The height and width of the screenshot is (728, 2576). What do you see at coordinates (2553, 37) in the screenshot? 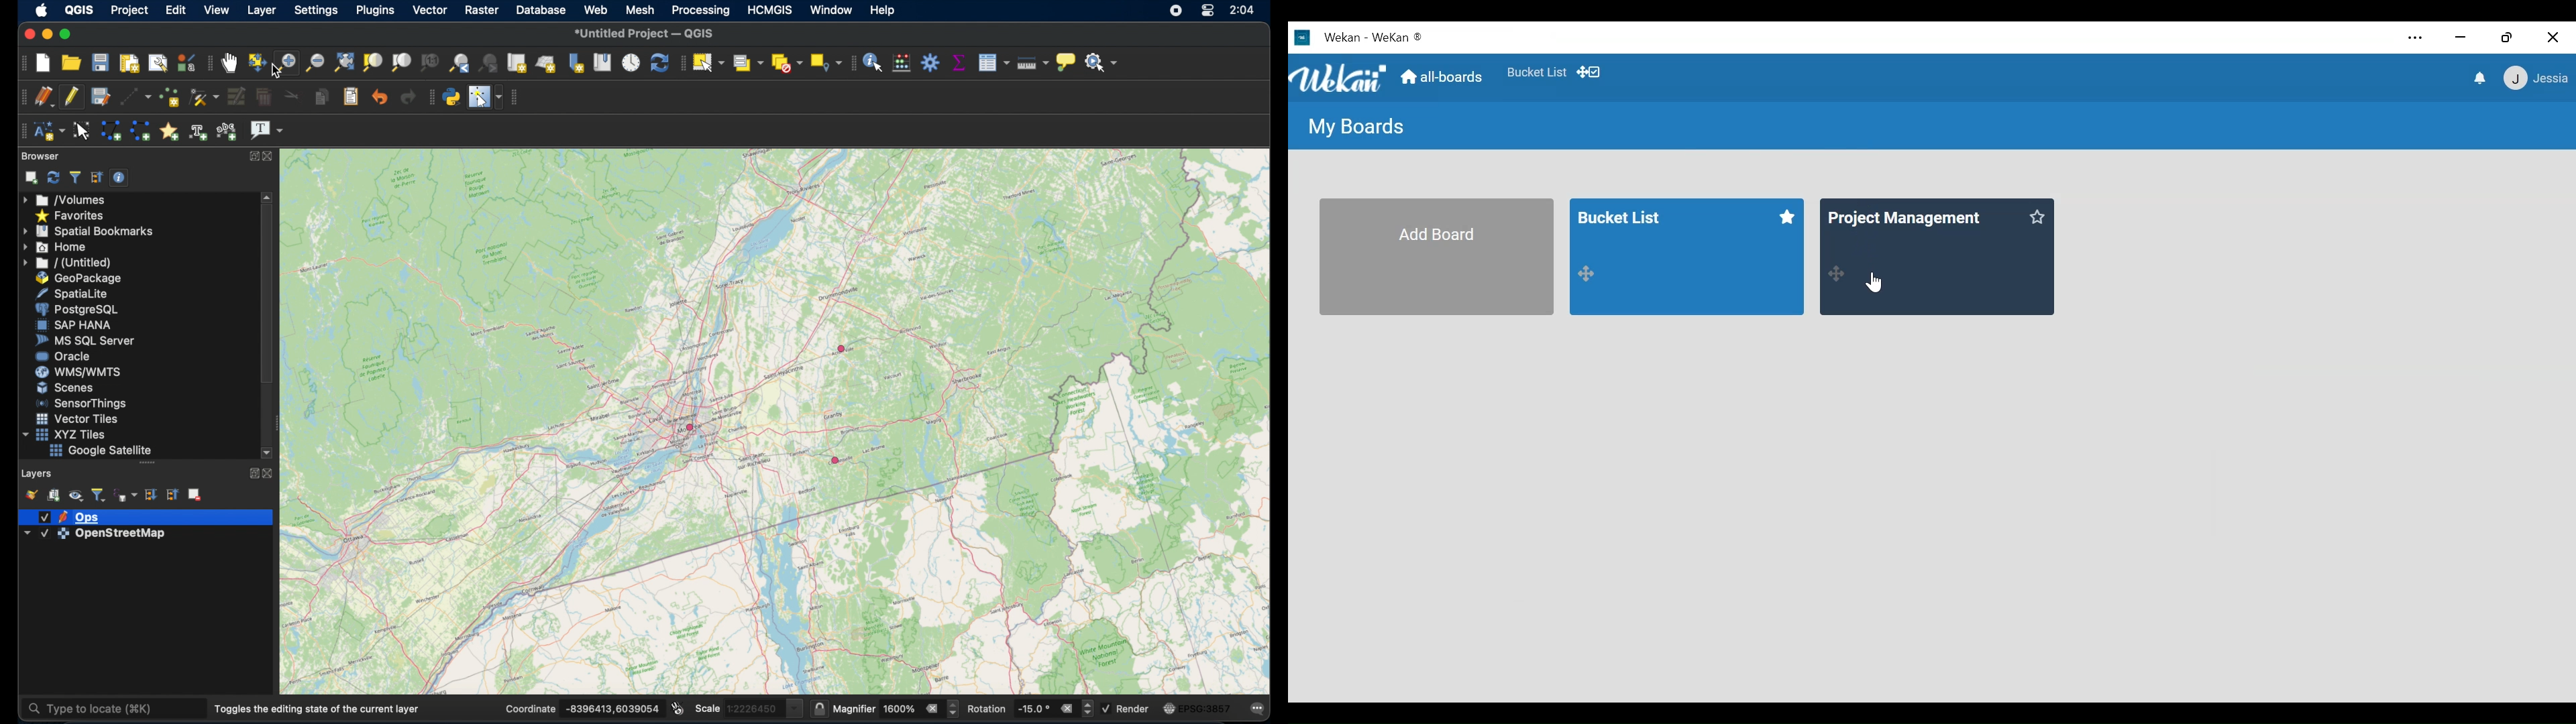
I see `close` at bounding box center [2553, 37].